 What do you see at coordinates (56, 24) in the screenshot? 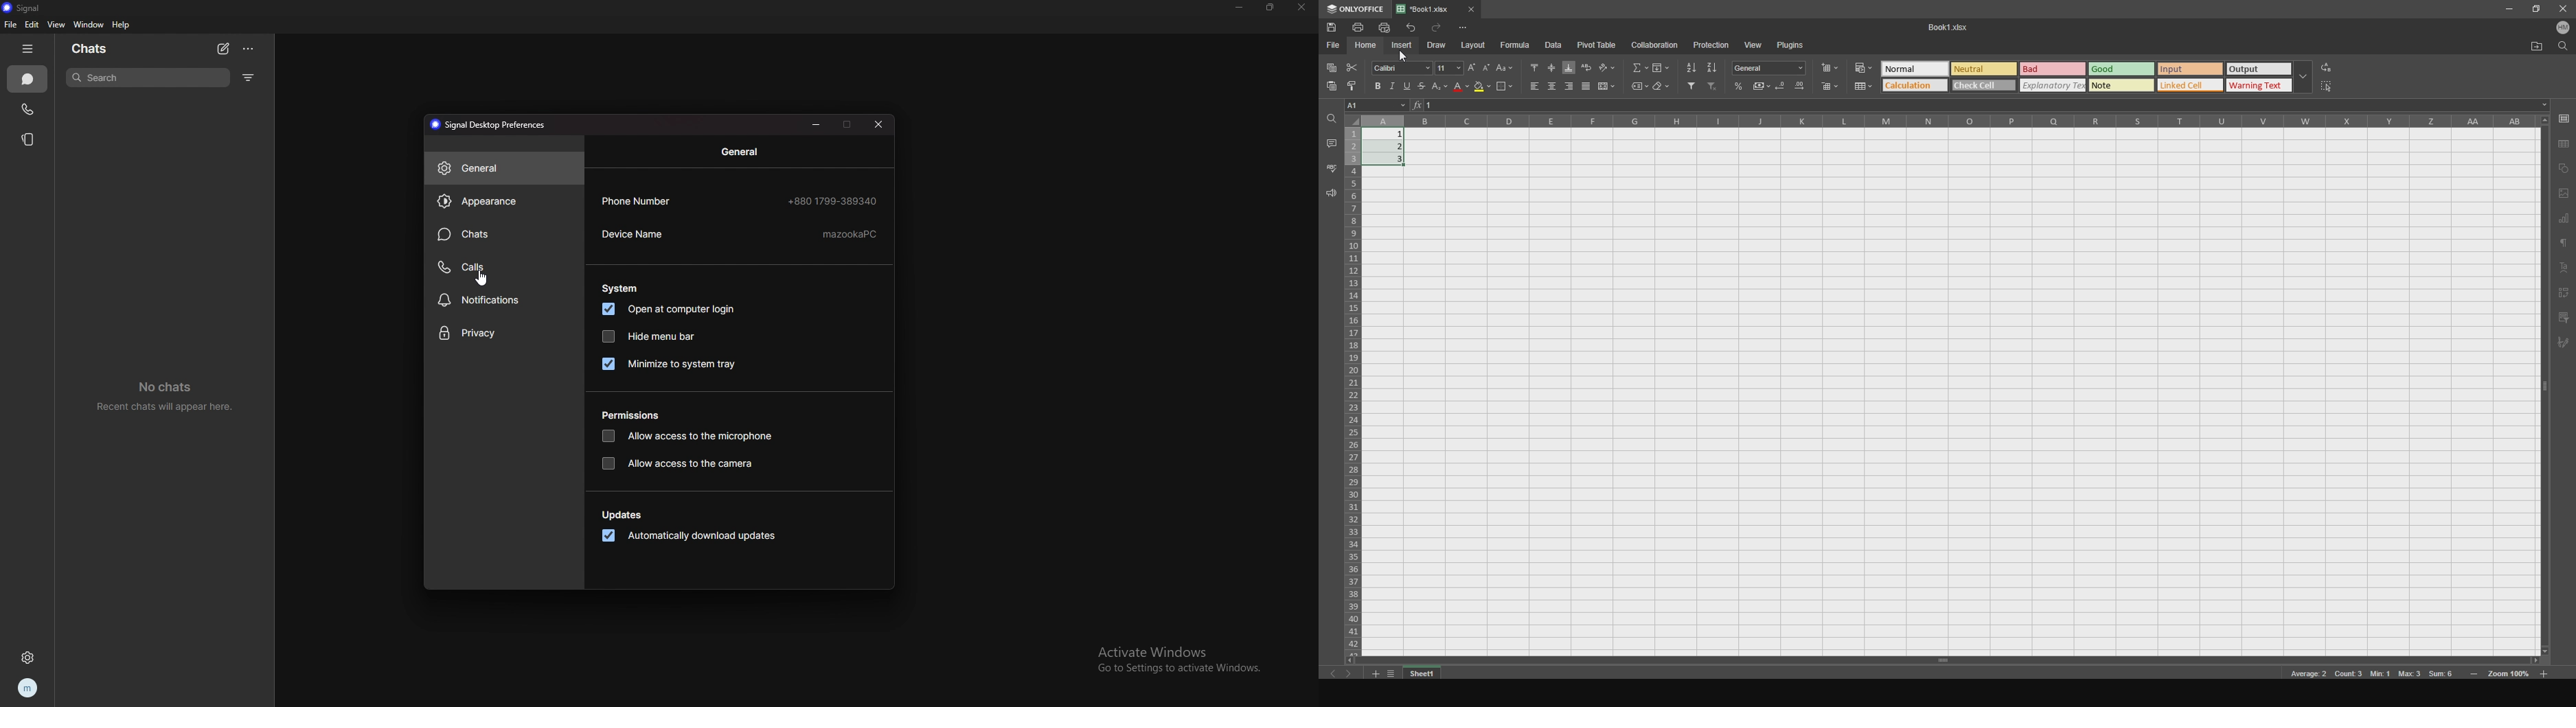
I see `view` at bounding box center [56, 24].